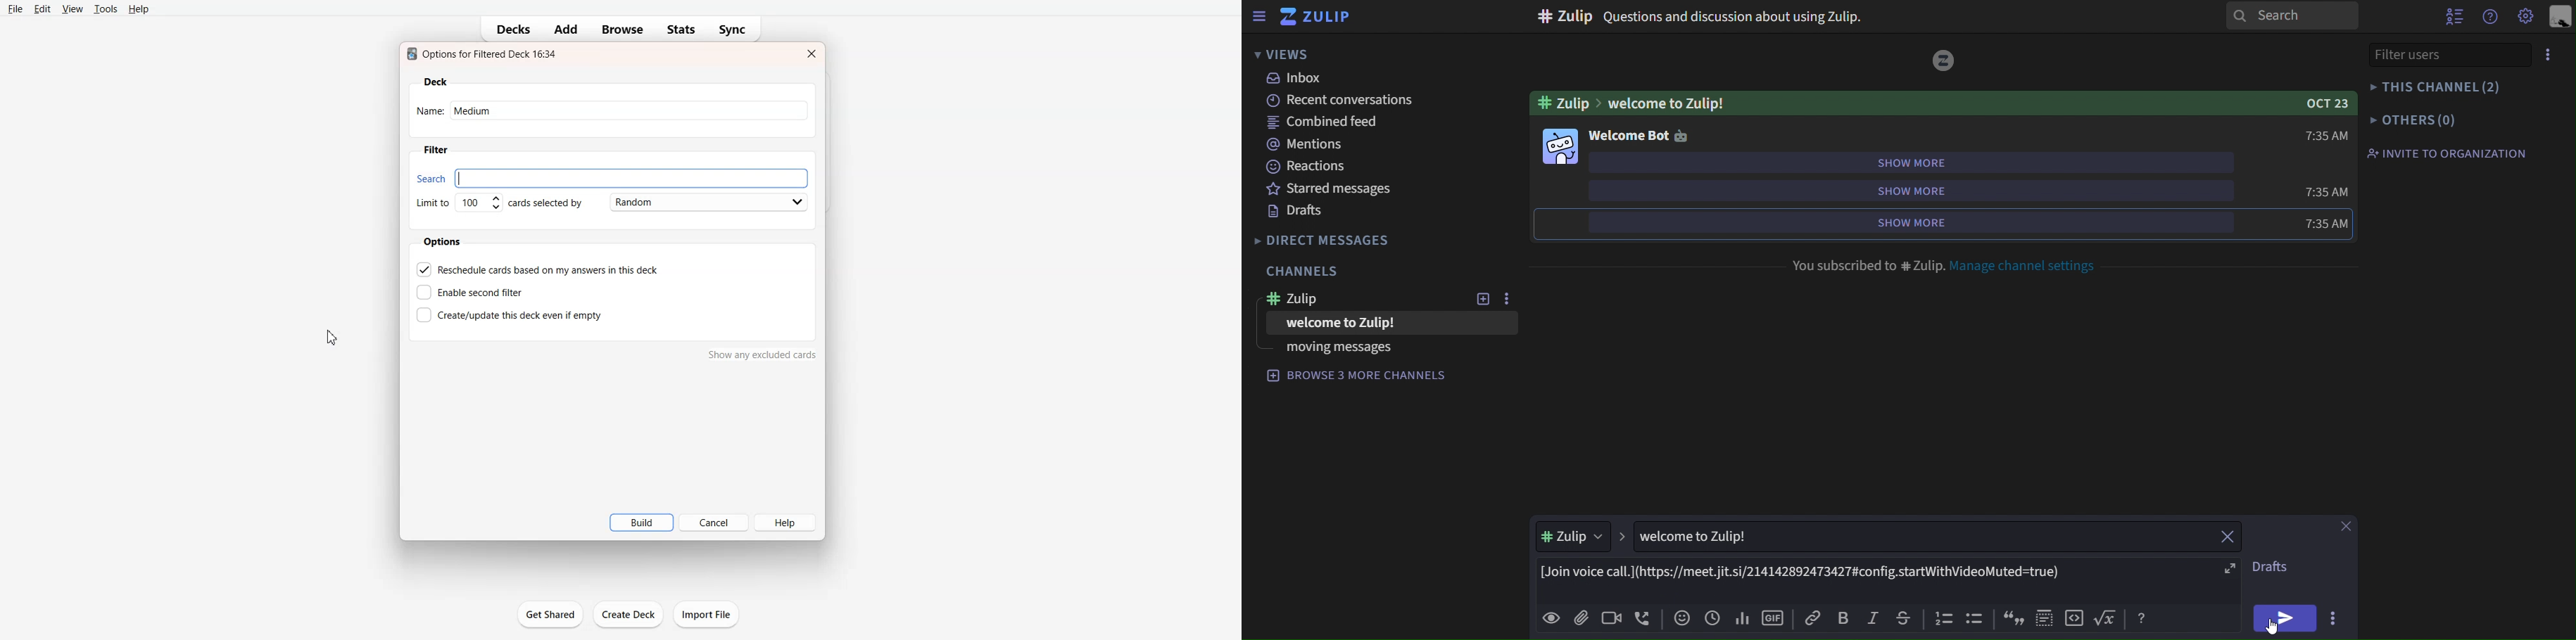 Image resolution: width=2576 pixels, height=644 pixels. Describe the element at coordinates (2527, 18) in the screenshot. I see `main menu` at that location.